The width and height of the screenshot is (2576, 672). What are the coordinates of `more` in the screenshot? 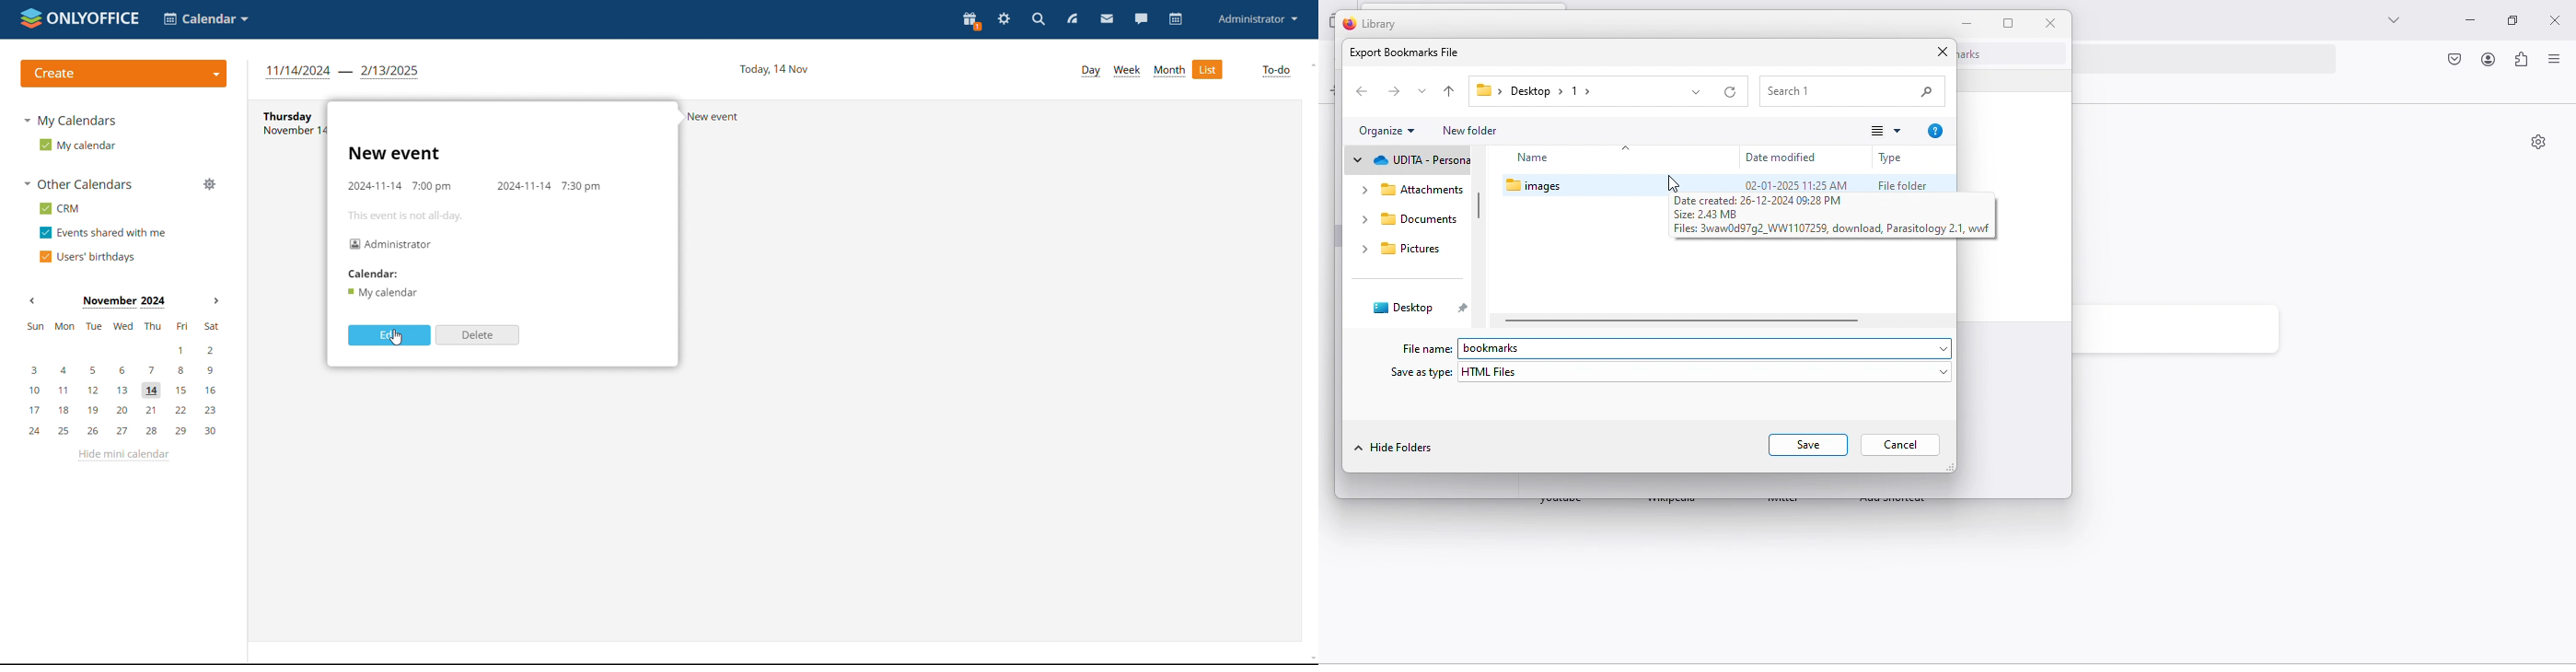 It's located at (1881, 132).